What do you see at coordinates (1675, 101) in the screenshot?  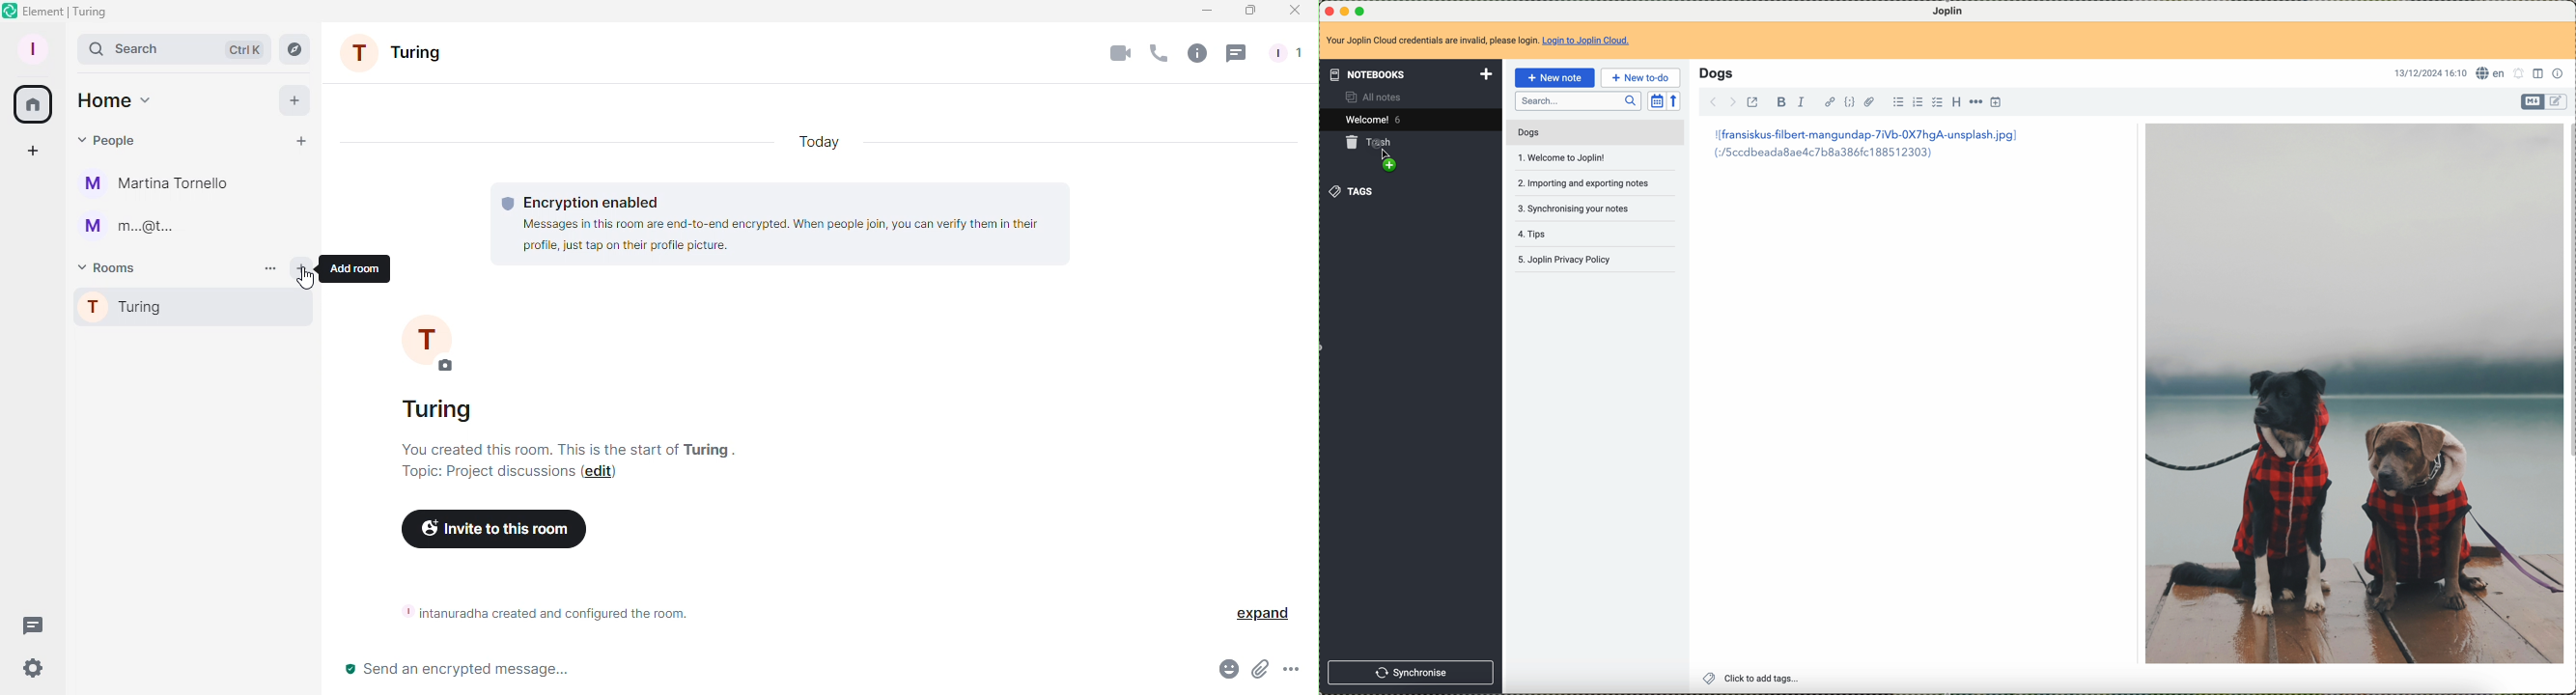 I see `reverse sort order` at bounding box center [1675, 101].